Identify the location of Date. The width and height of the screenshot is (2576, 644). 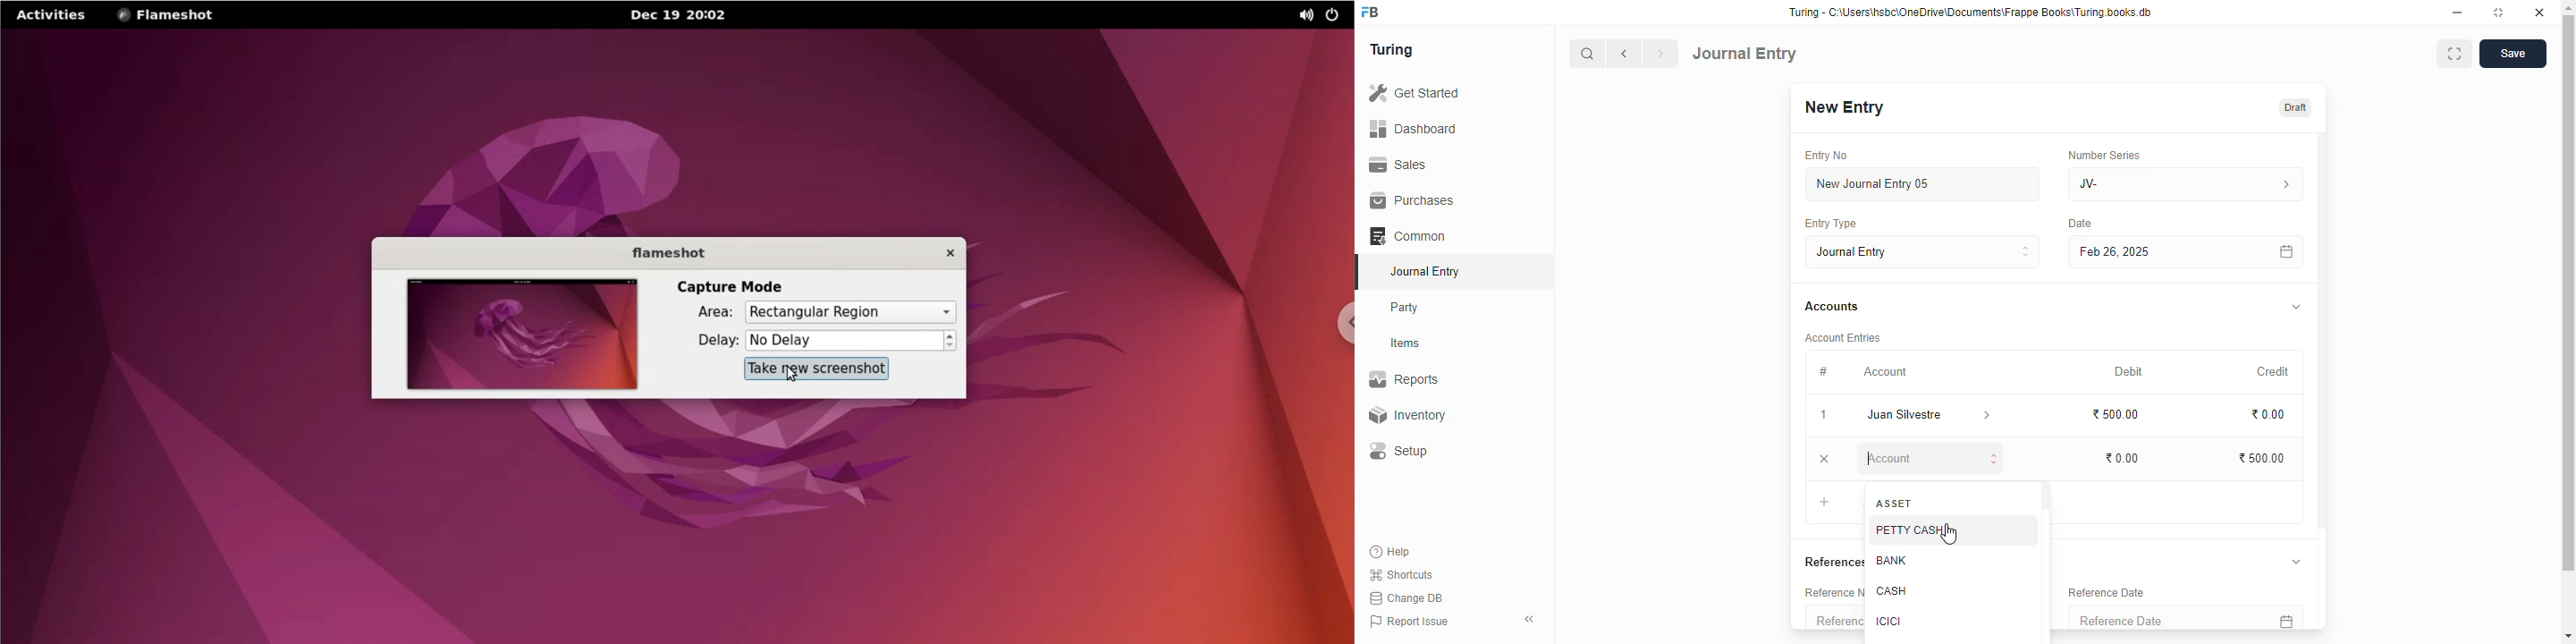
(2081, 223).